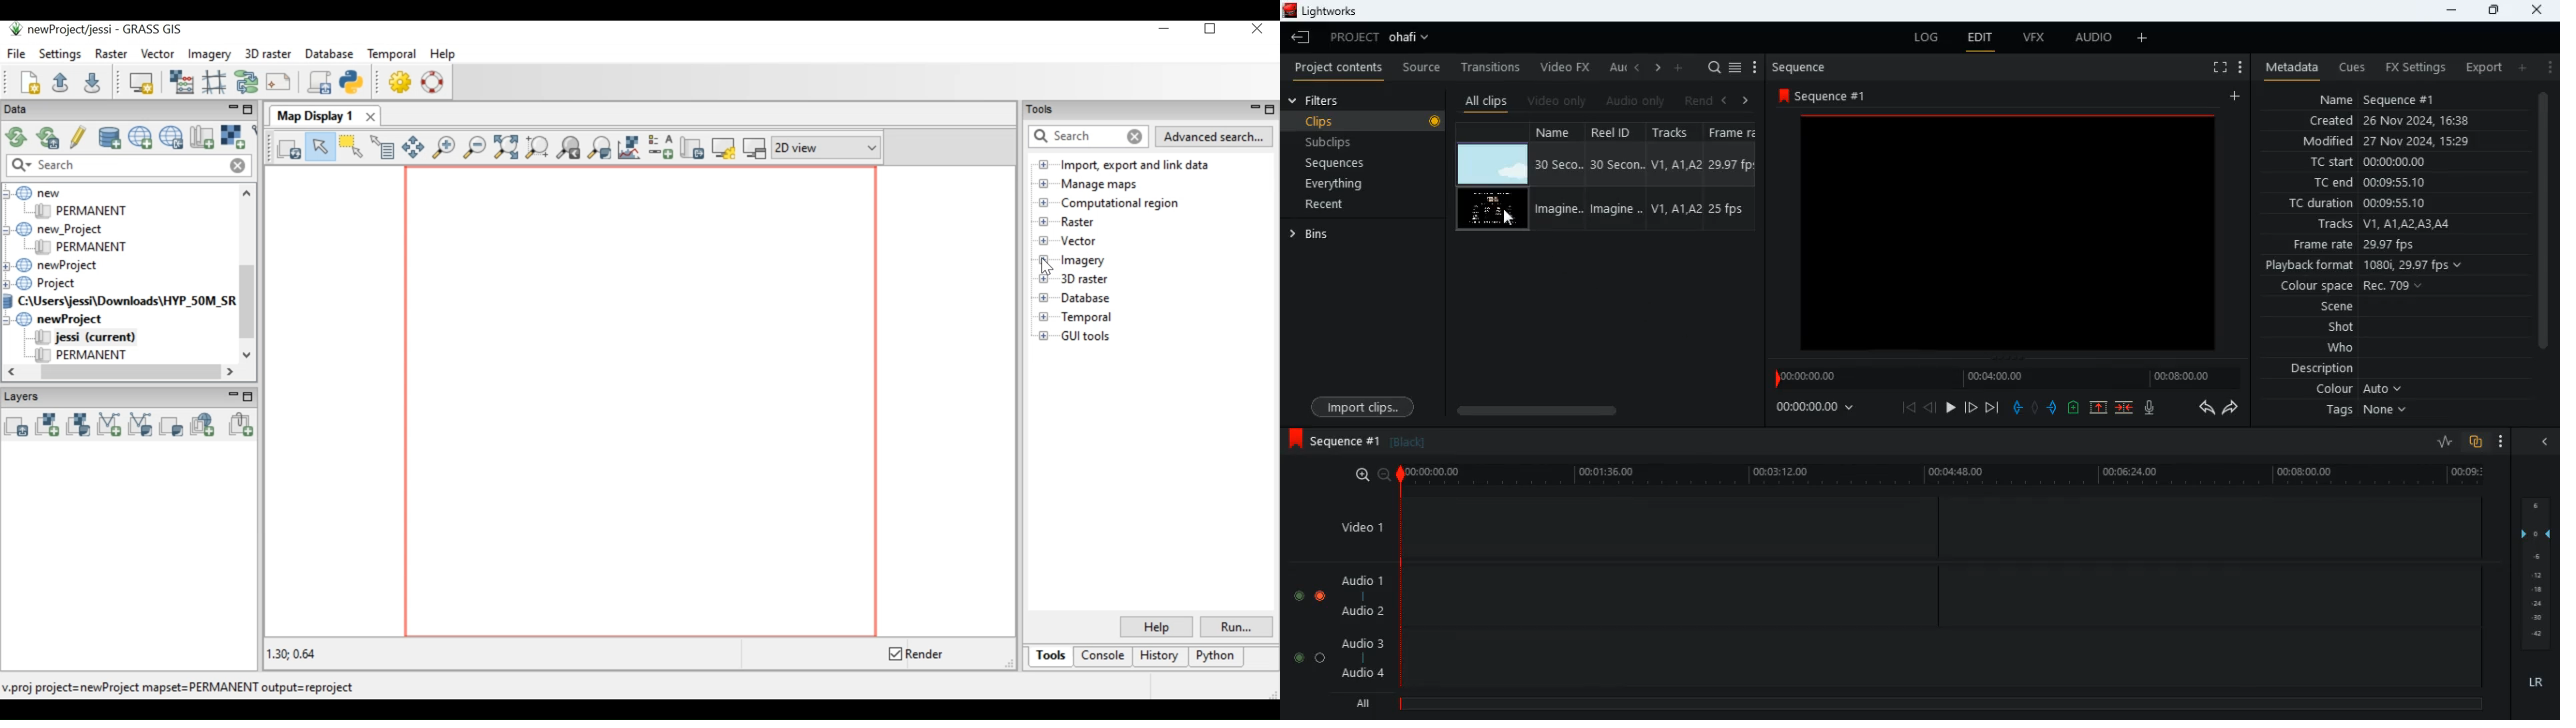  What do you see at coordinates (1360, 704) in the screenshot?
I see `all` at bounding box center [1360, 704].